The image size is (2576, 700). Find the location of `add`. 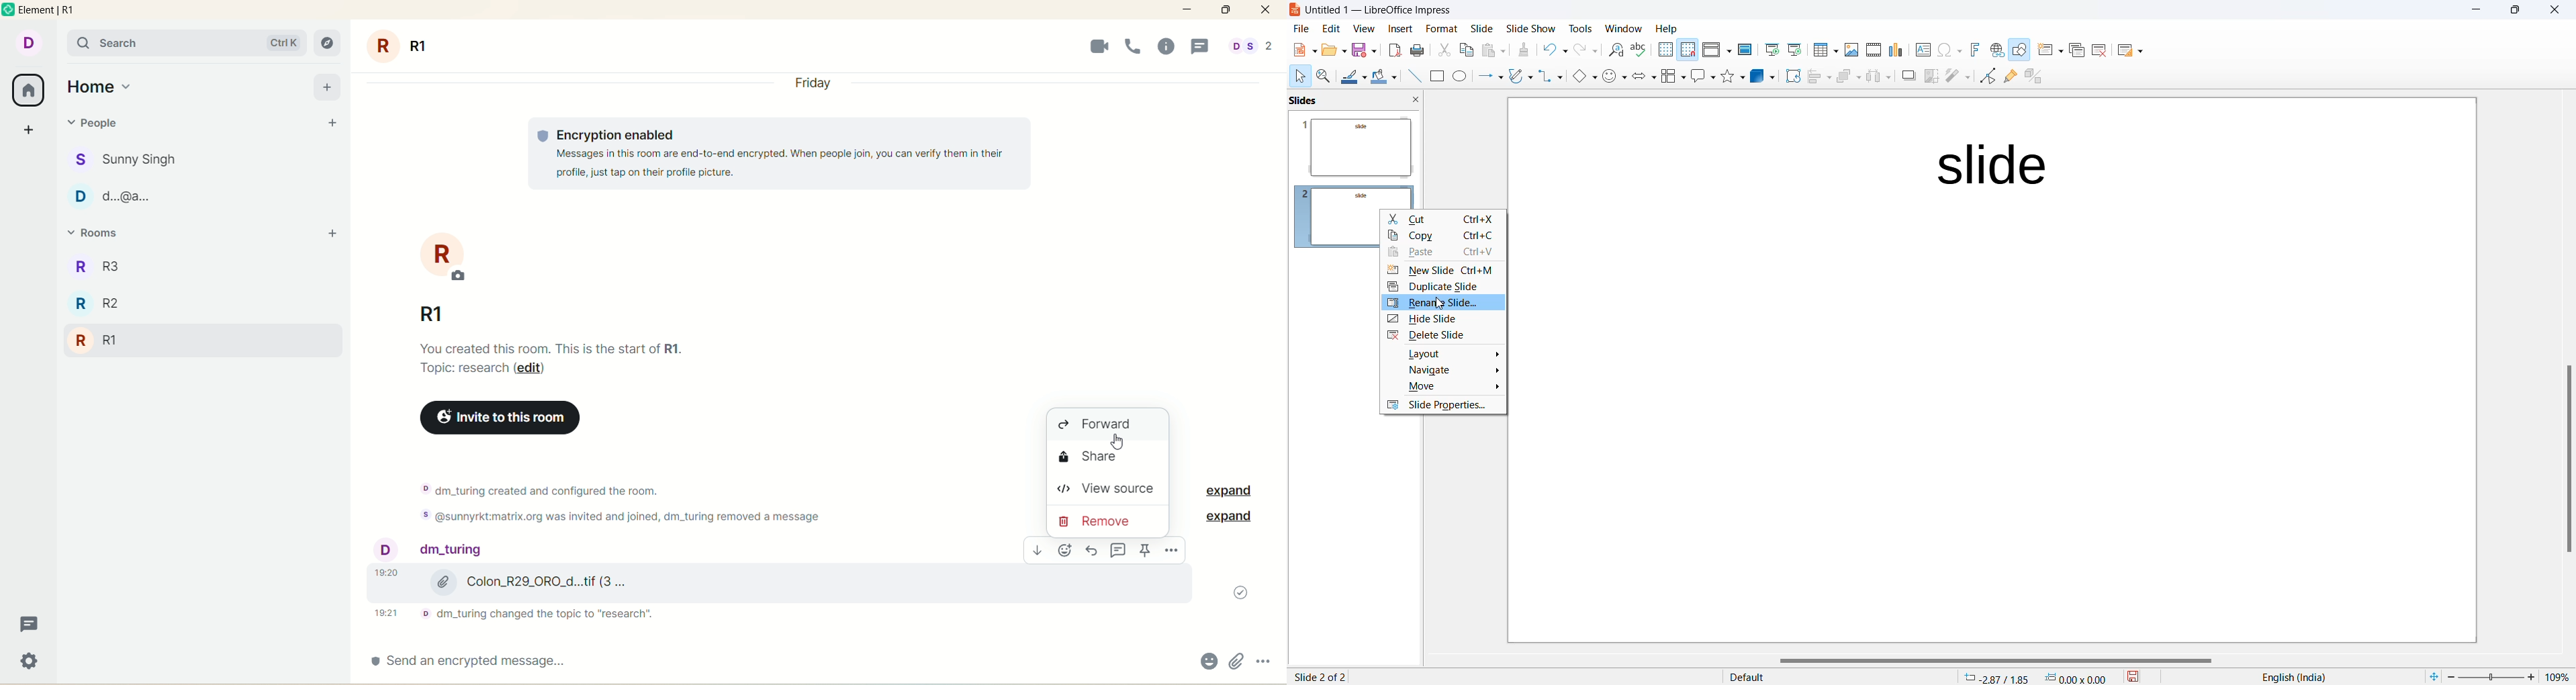

add is located at coordinates (327, 86).